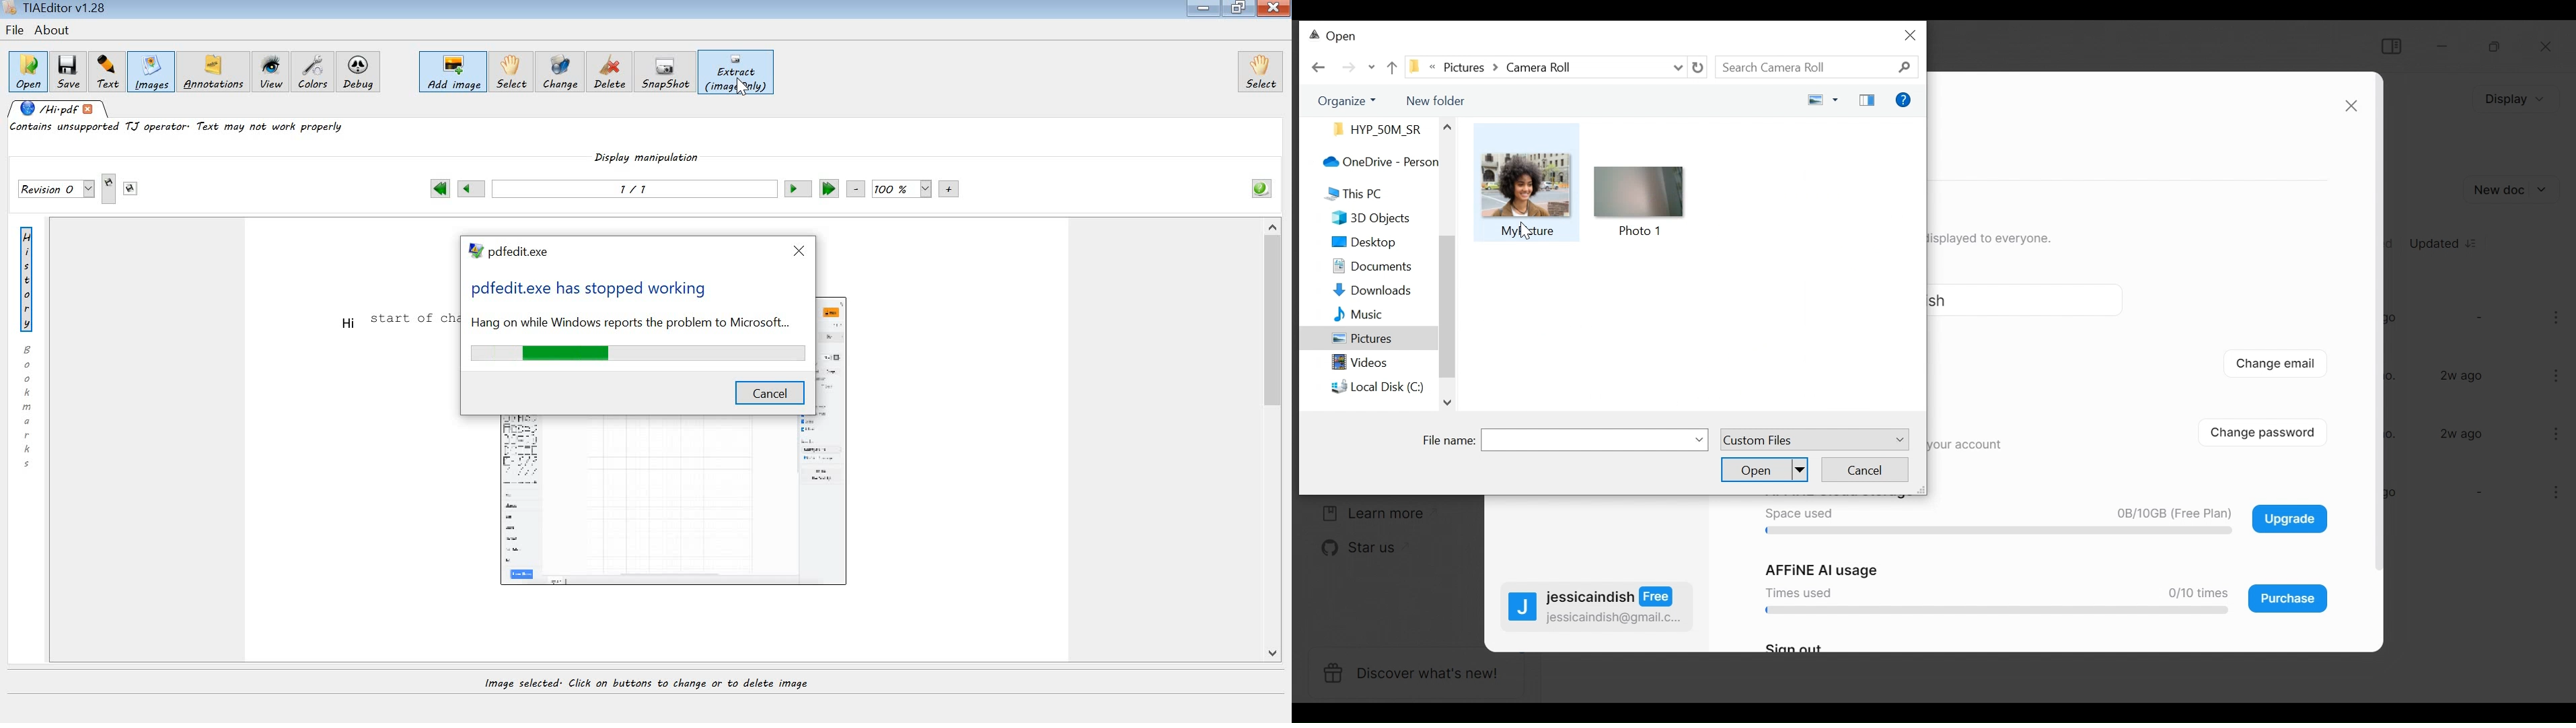 Image resolution: width=2576 pixels, height=728 pixels. Describe the element at coordinates (1525, 182) in the screenshot. I see `icon` at that location.